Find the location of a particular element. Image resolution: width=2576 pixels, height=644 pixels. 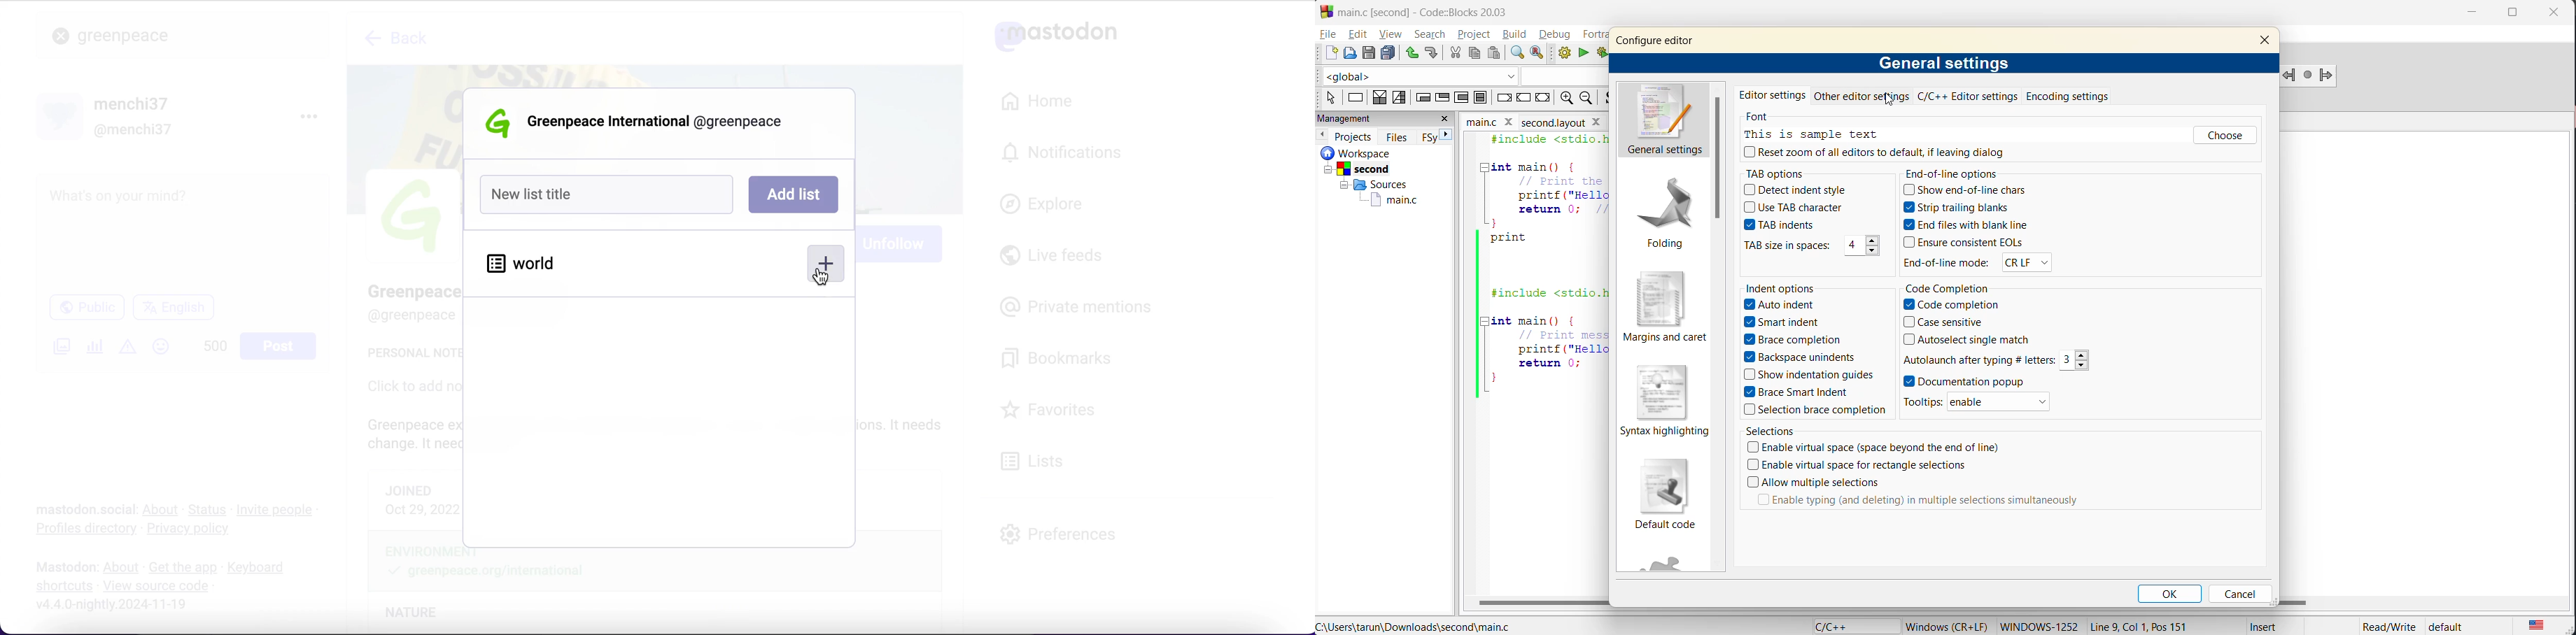

project is located at coordinates (1474, 35).